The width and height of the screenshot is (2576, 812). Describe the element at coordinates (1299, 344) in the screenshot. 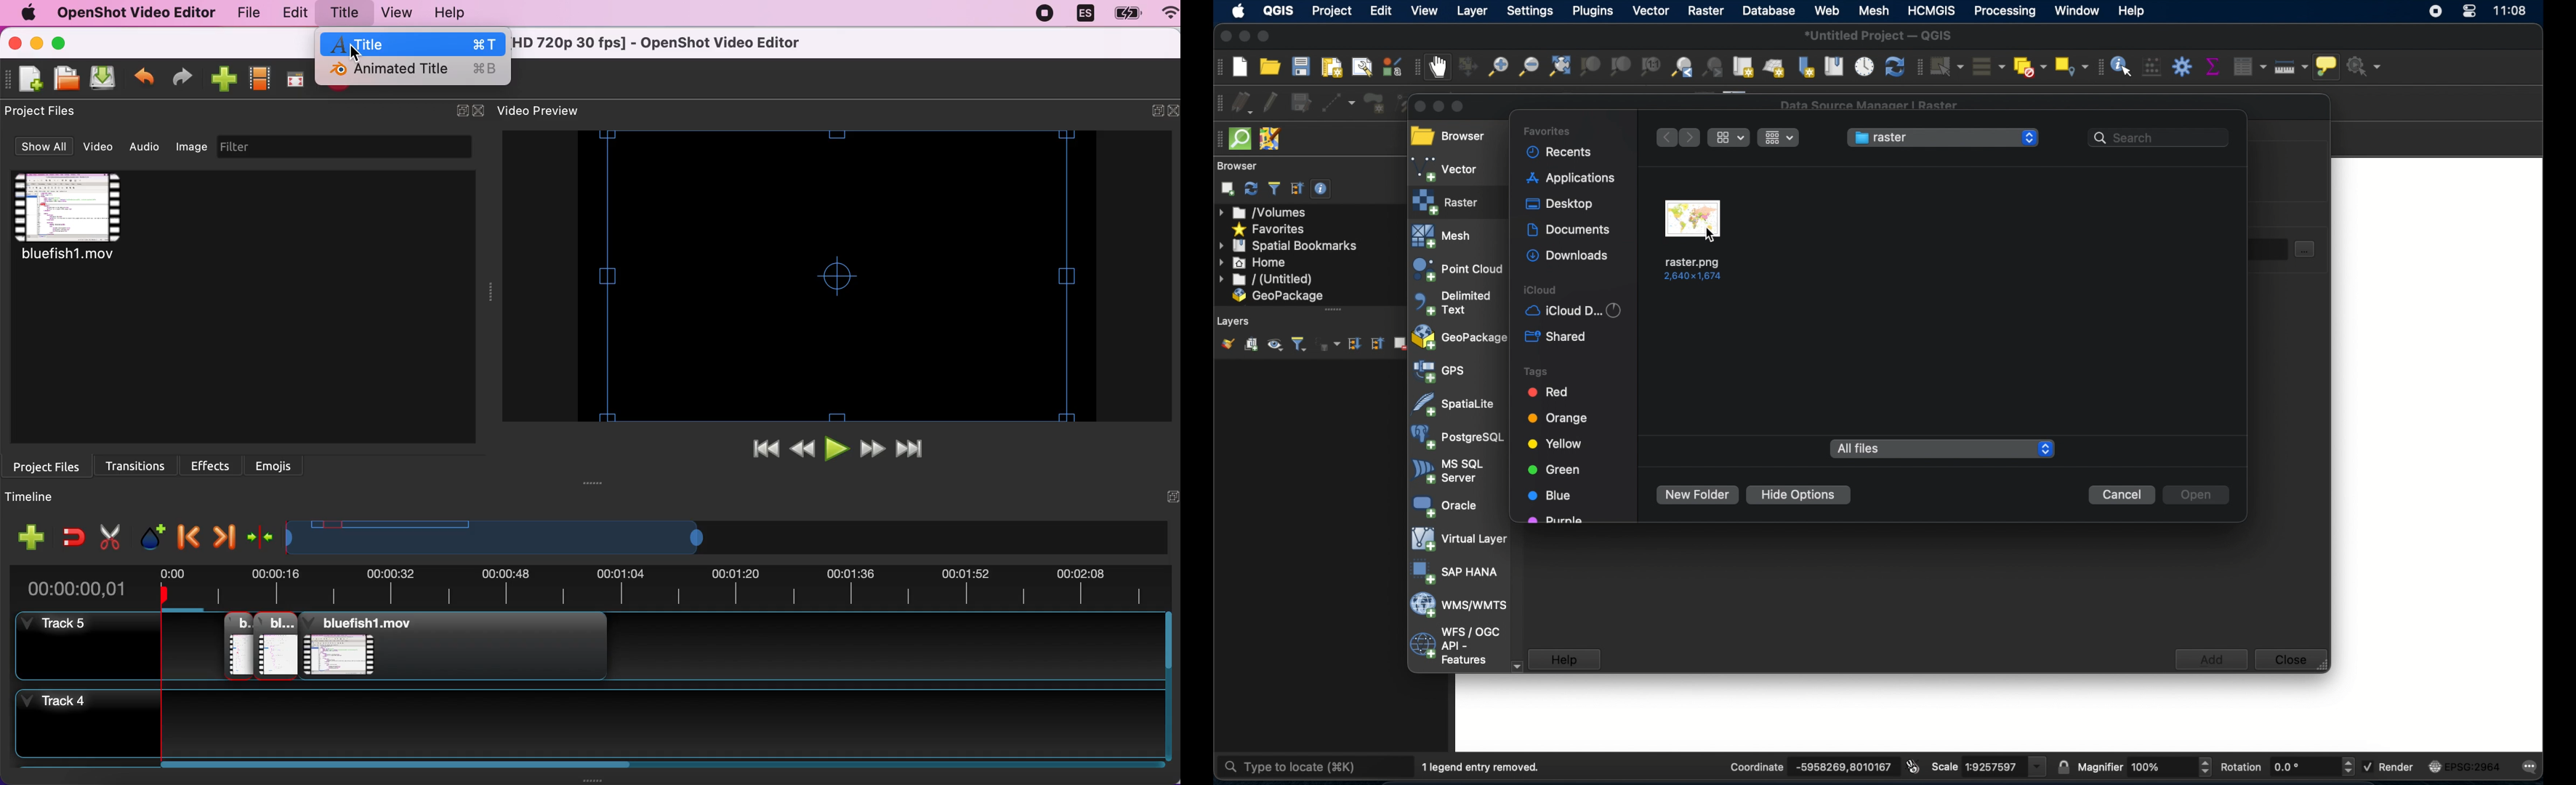

I see `filter layer` at that location.